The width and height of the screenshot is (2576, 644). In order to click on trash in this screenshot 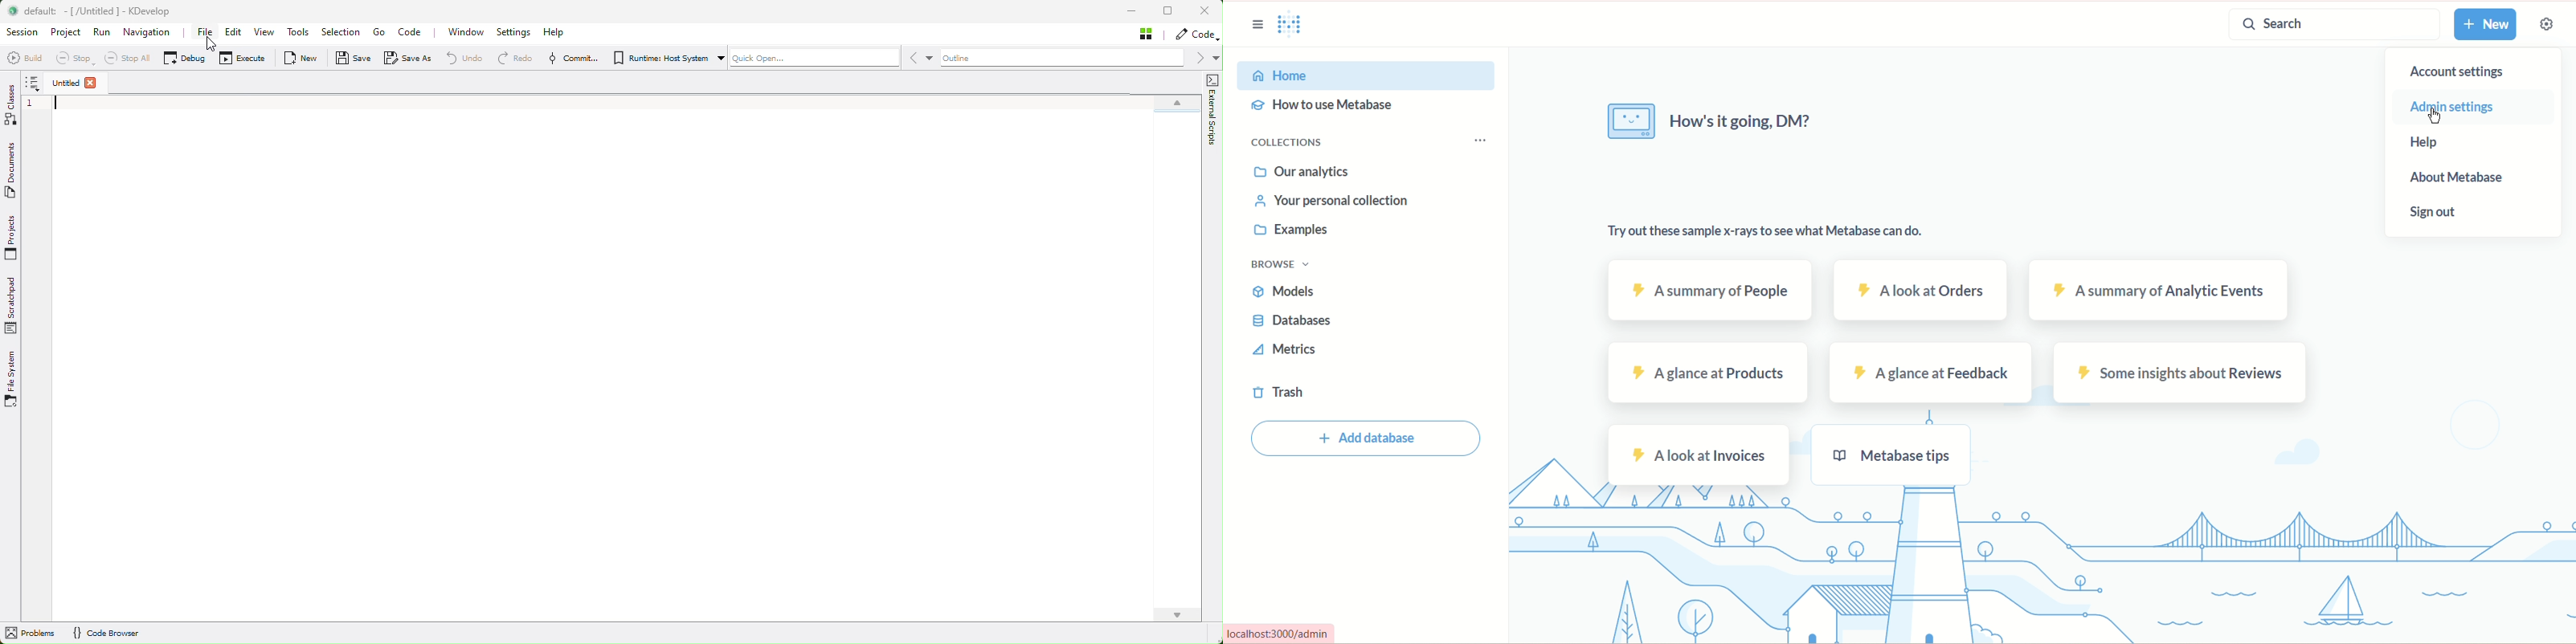, I will do `click(1279, 390)`.